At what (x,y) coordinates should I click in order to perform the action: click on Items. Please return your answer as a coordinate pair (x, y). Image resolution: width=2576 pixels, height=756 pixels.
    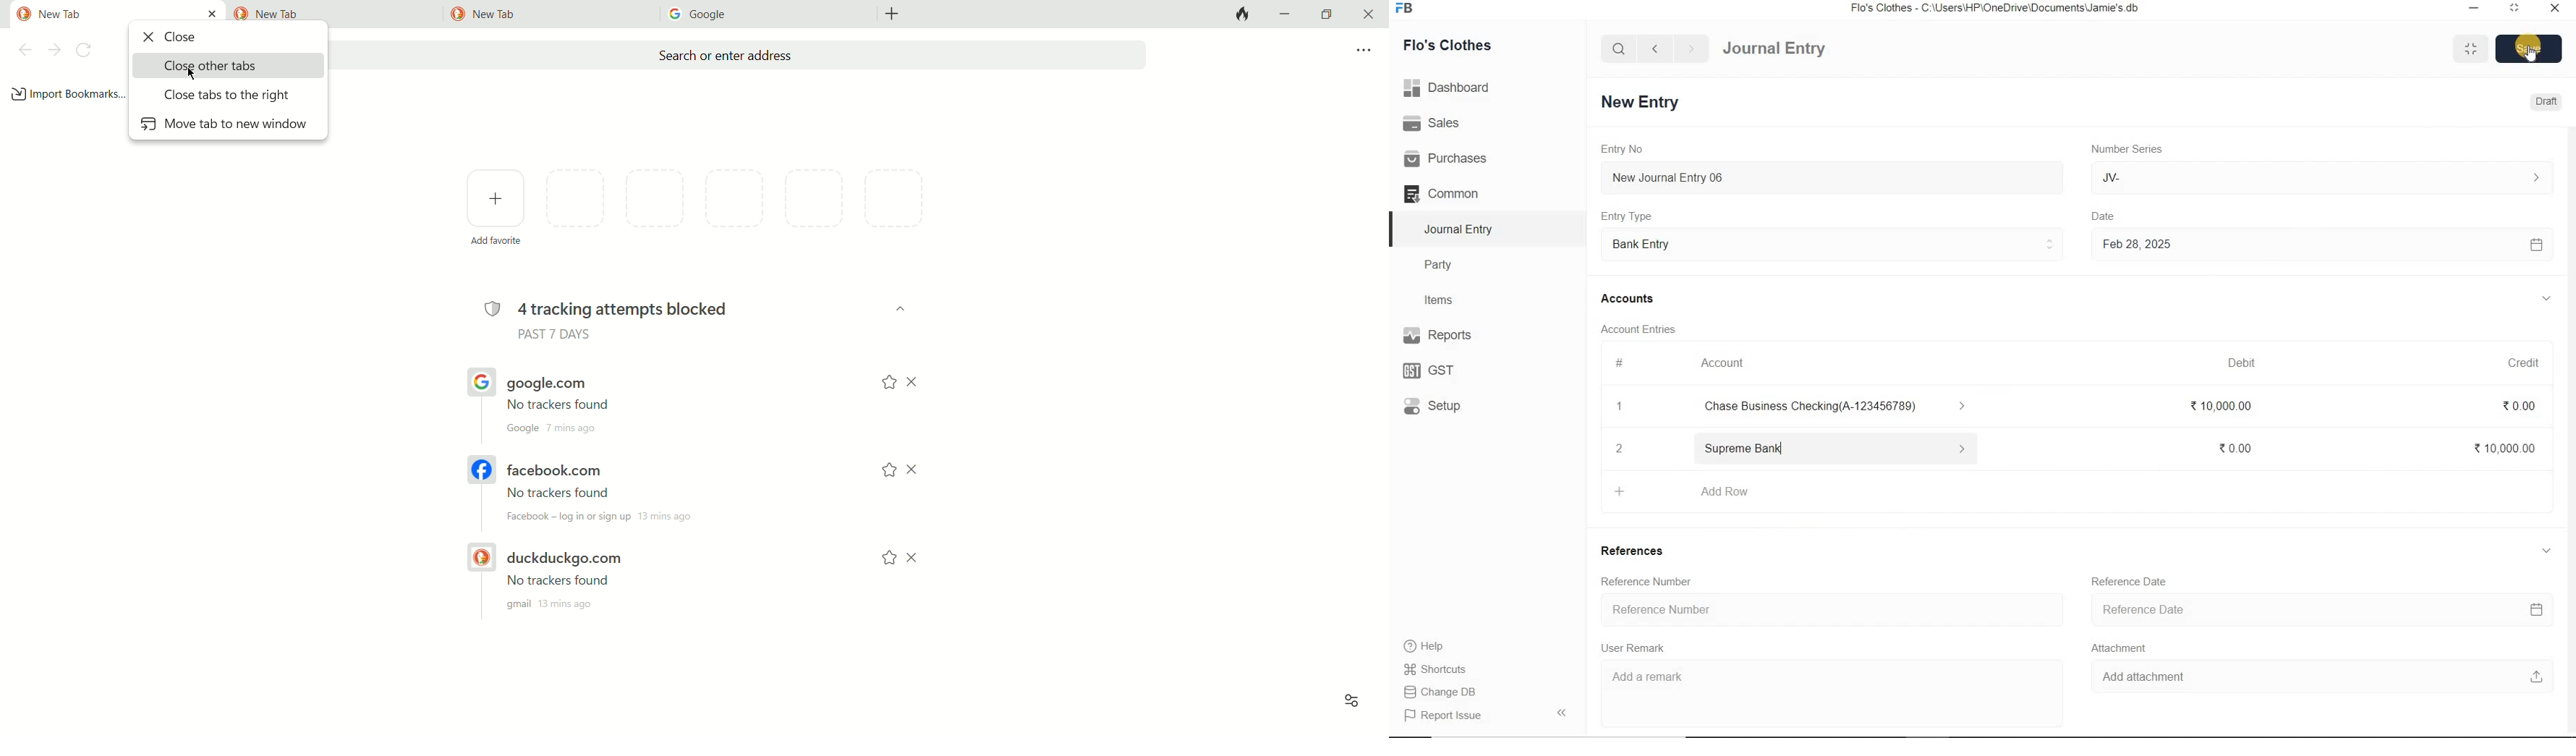
    Looking at the image, I should click on (1445, 298).